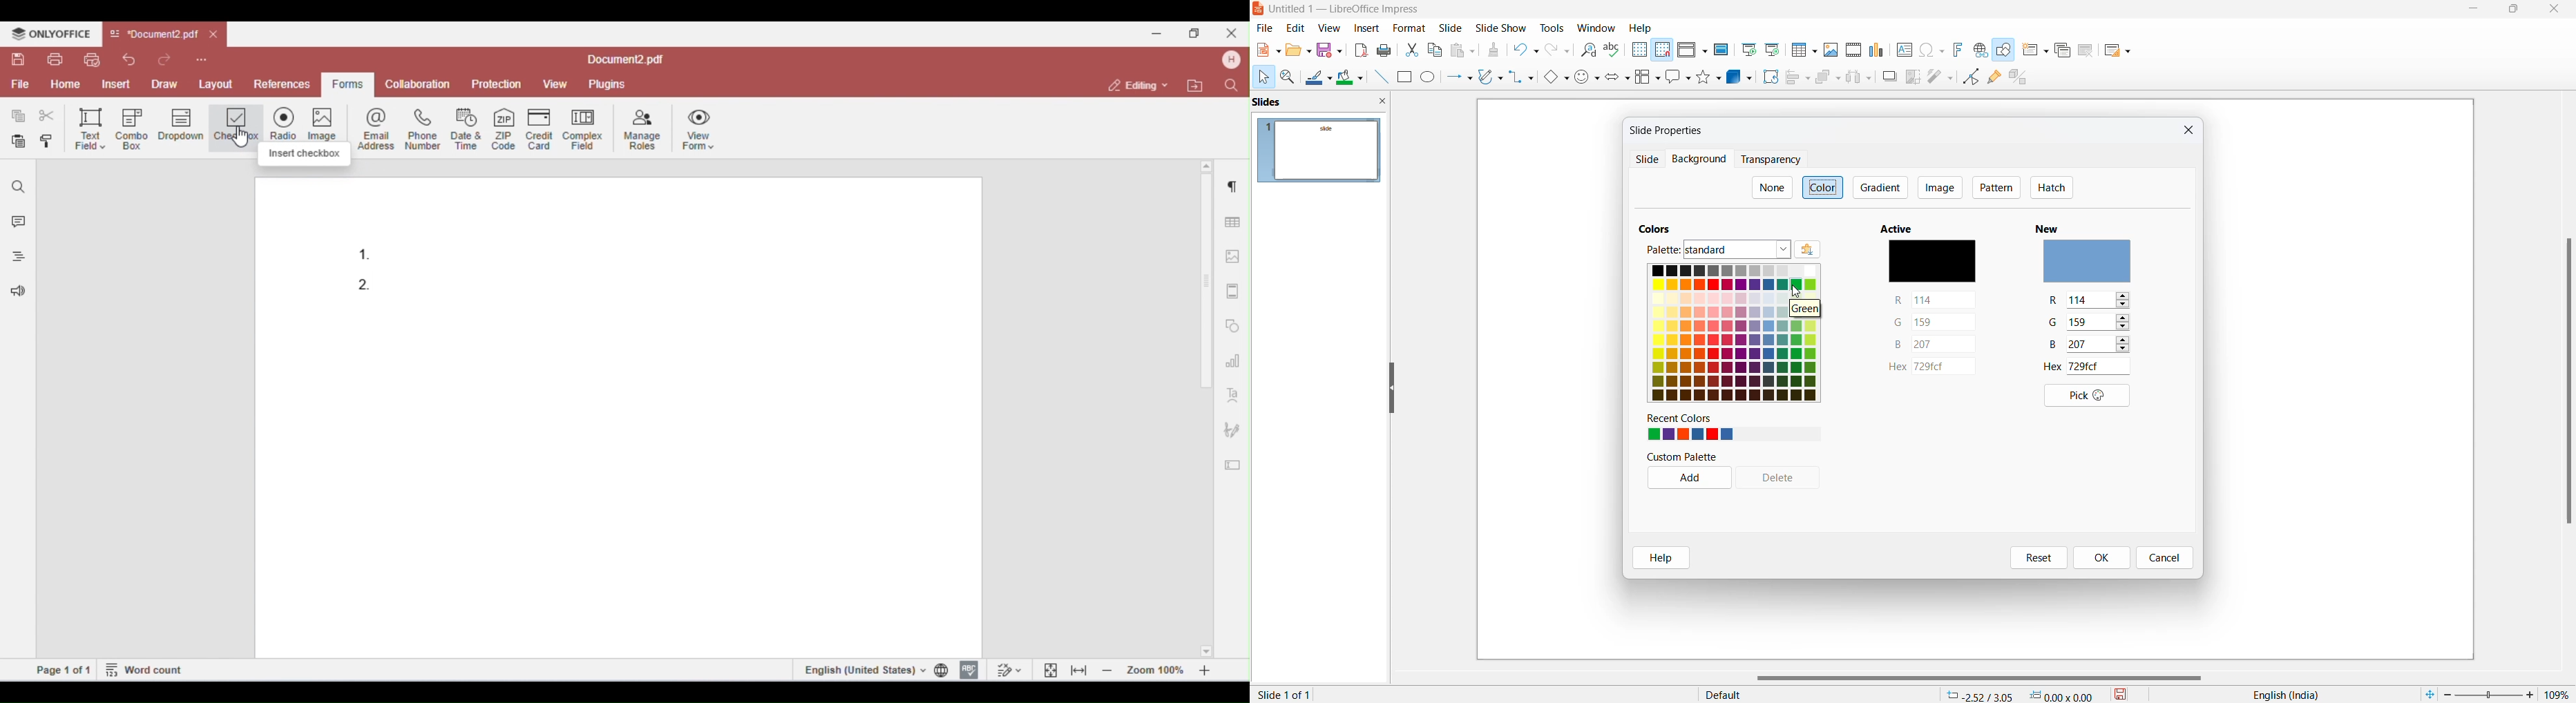  What do you see at coordinates (1351, 78) in the screenshot?
I see `fill color ` at bounding box center [1351, 78].